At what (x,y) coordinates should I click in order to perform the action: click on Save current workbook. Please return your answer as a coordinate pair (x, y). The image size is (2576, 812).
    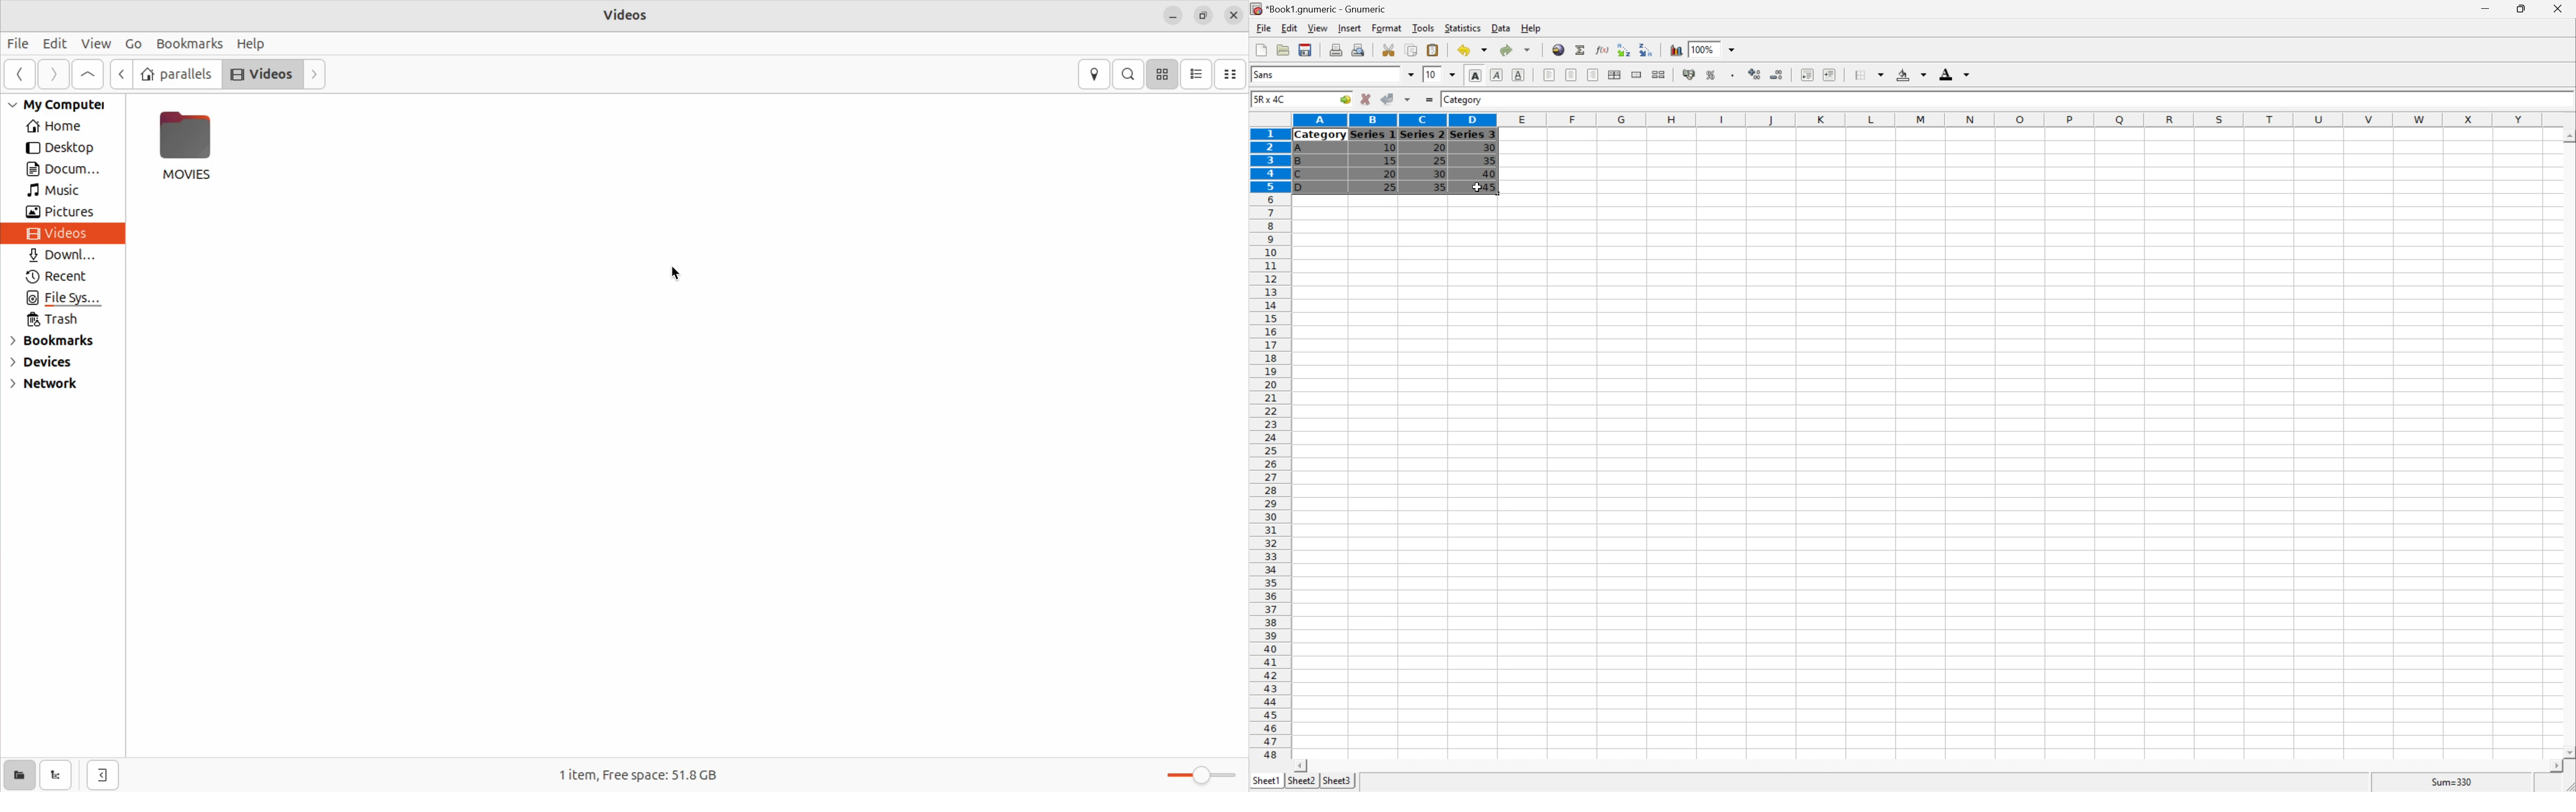
    Looking at the image, I should click on (1304, 49).